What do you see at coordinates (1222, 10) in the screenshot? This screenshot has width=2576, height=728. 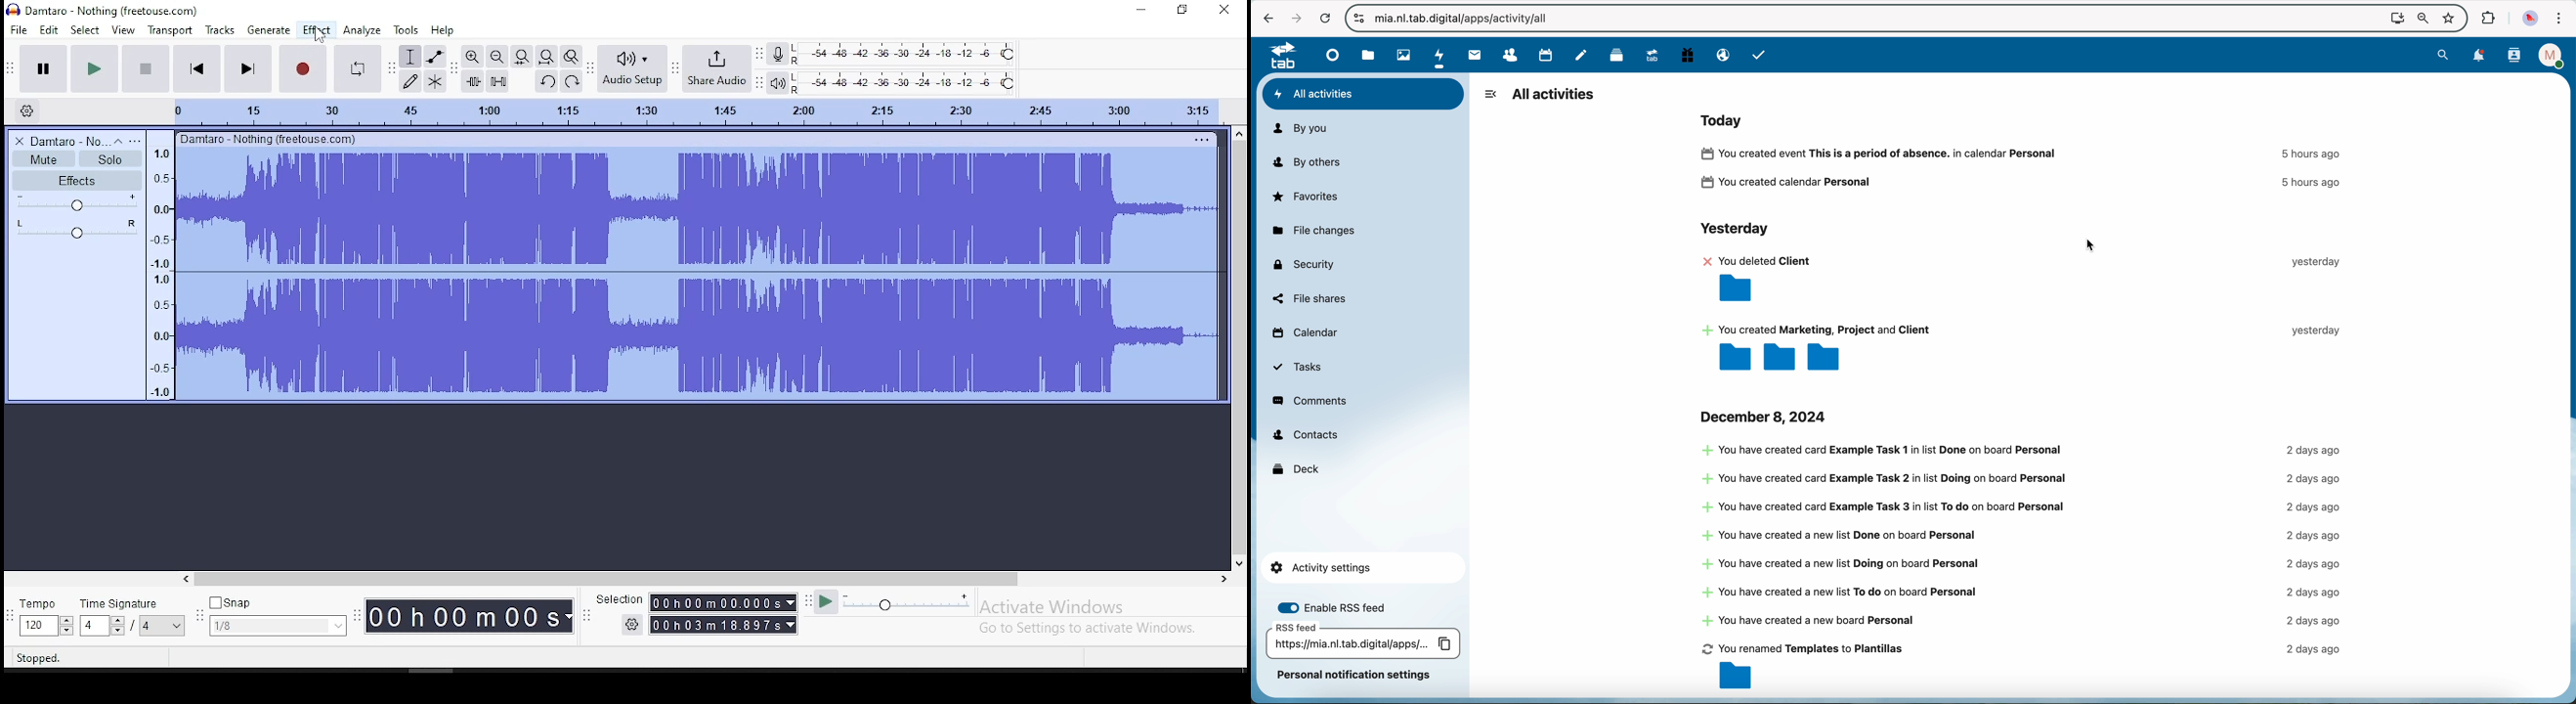 I see `close ` at bounding box center [1222, 10].